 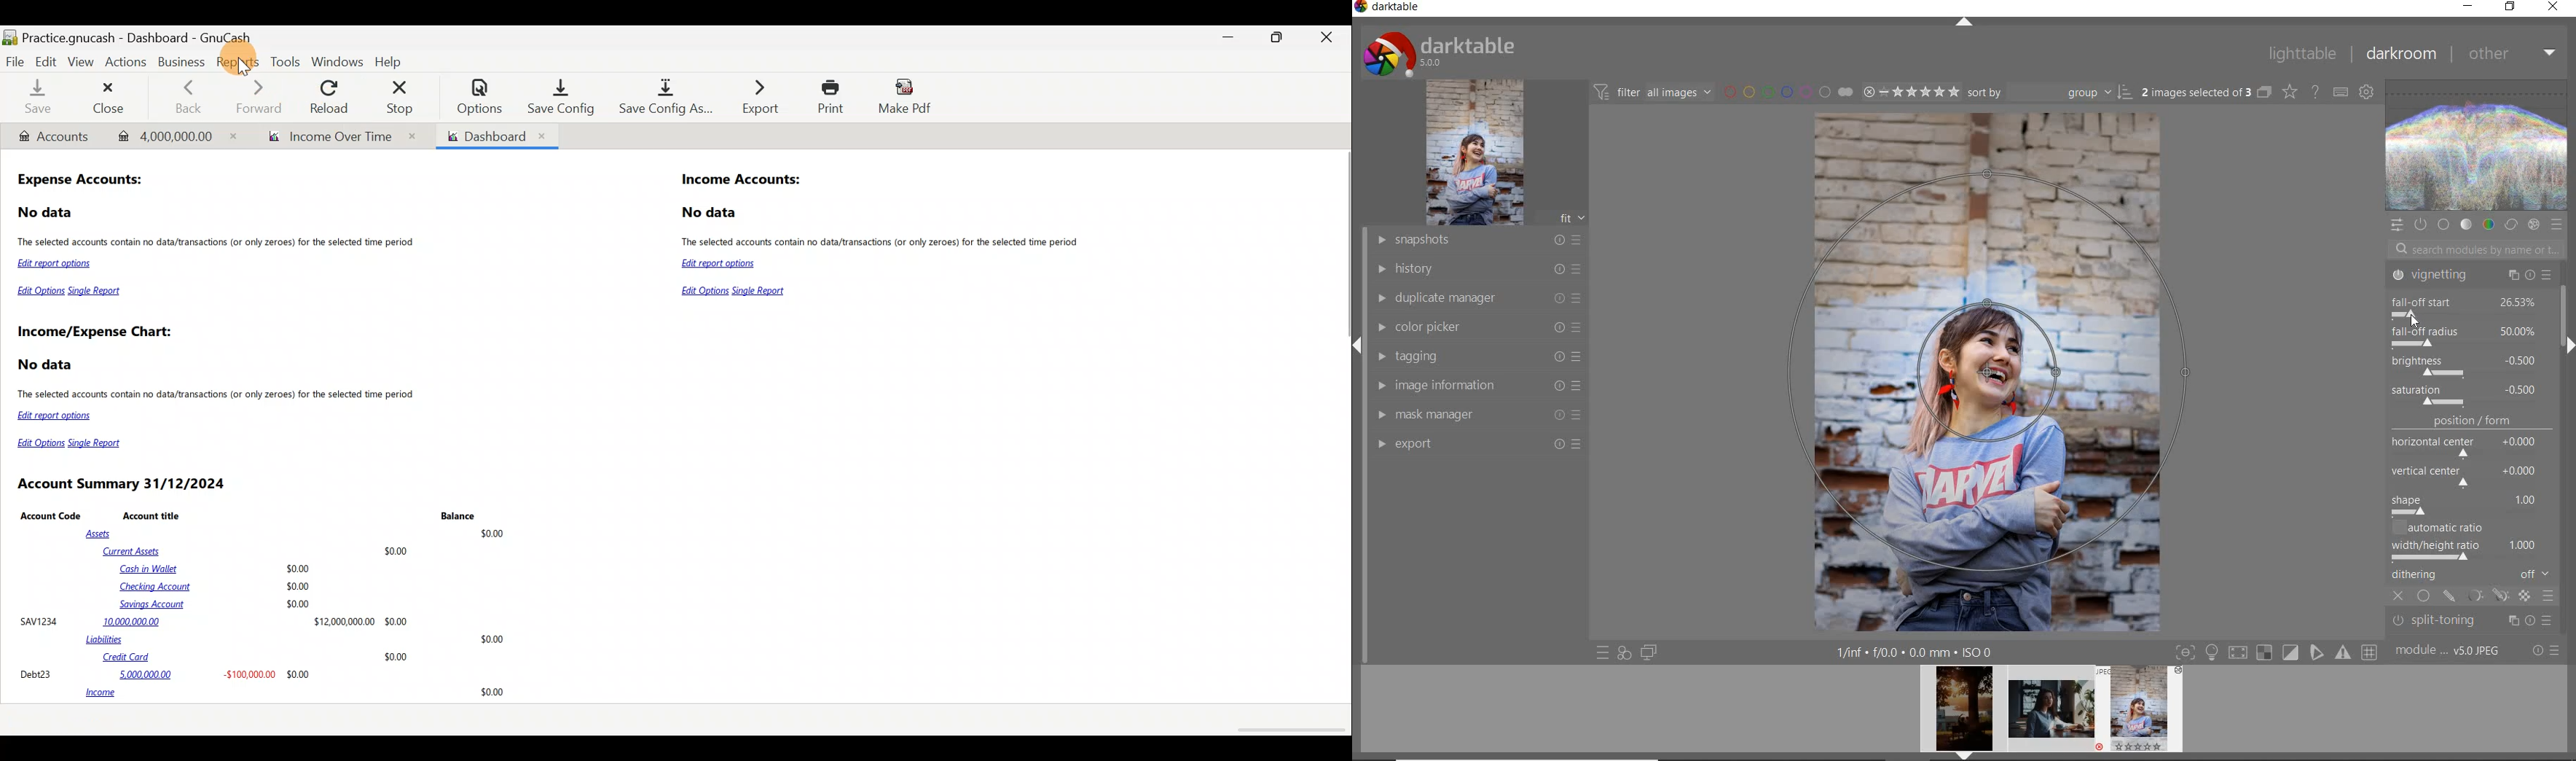 What do you see at coordinates (2567, 345) in the screenshot?
I see `expand/collapse` at bounding box center [2567, 345].